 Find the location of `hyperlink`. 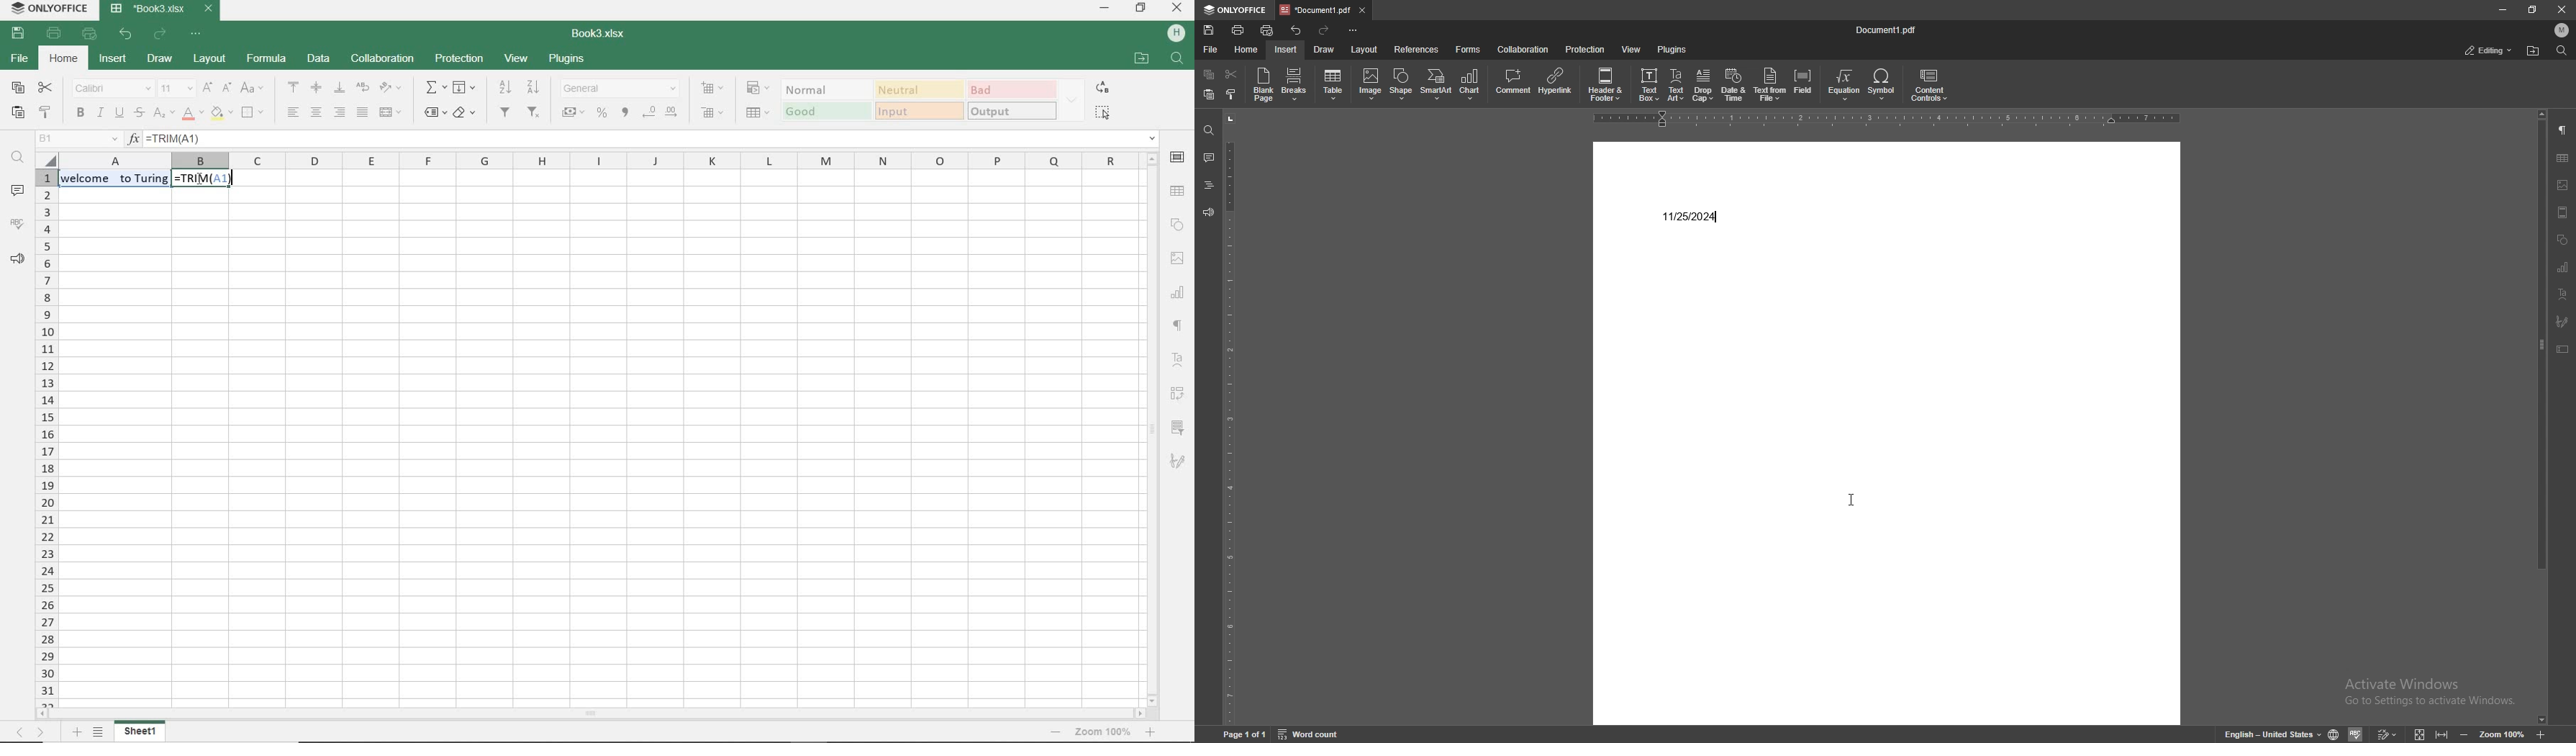

hyperlink is located at coordinates (1556, 82).